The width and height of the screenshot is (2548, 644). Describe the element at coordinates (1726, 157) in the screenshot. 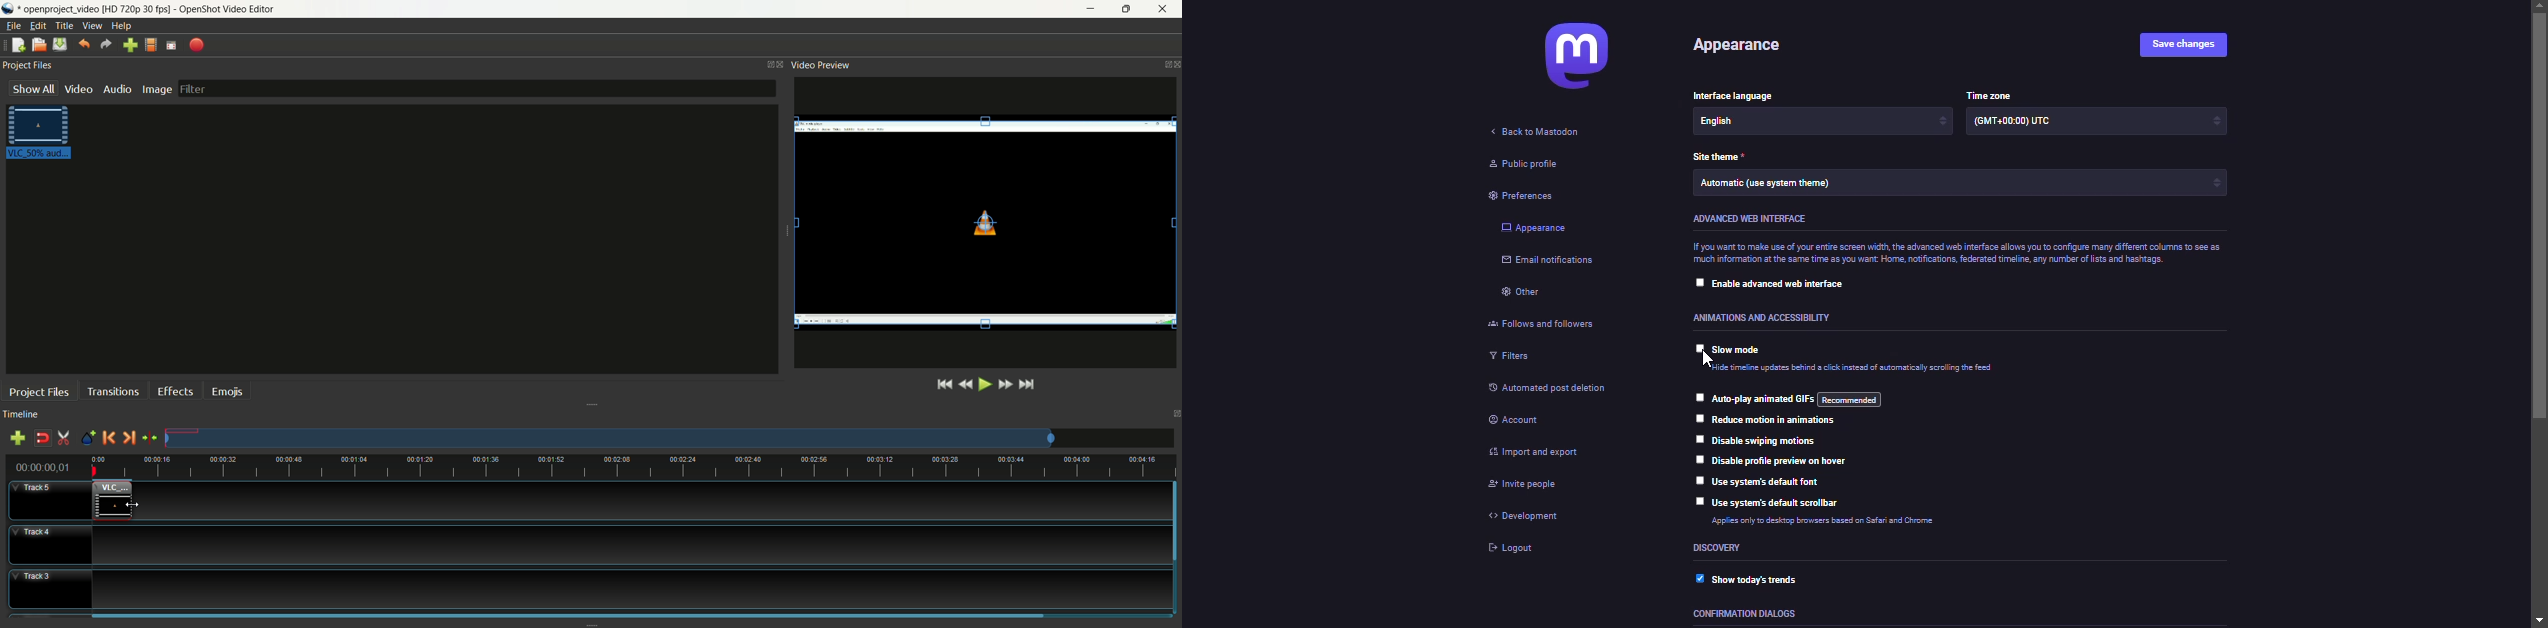

I see `theme` at that location.